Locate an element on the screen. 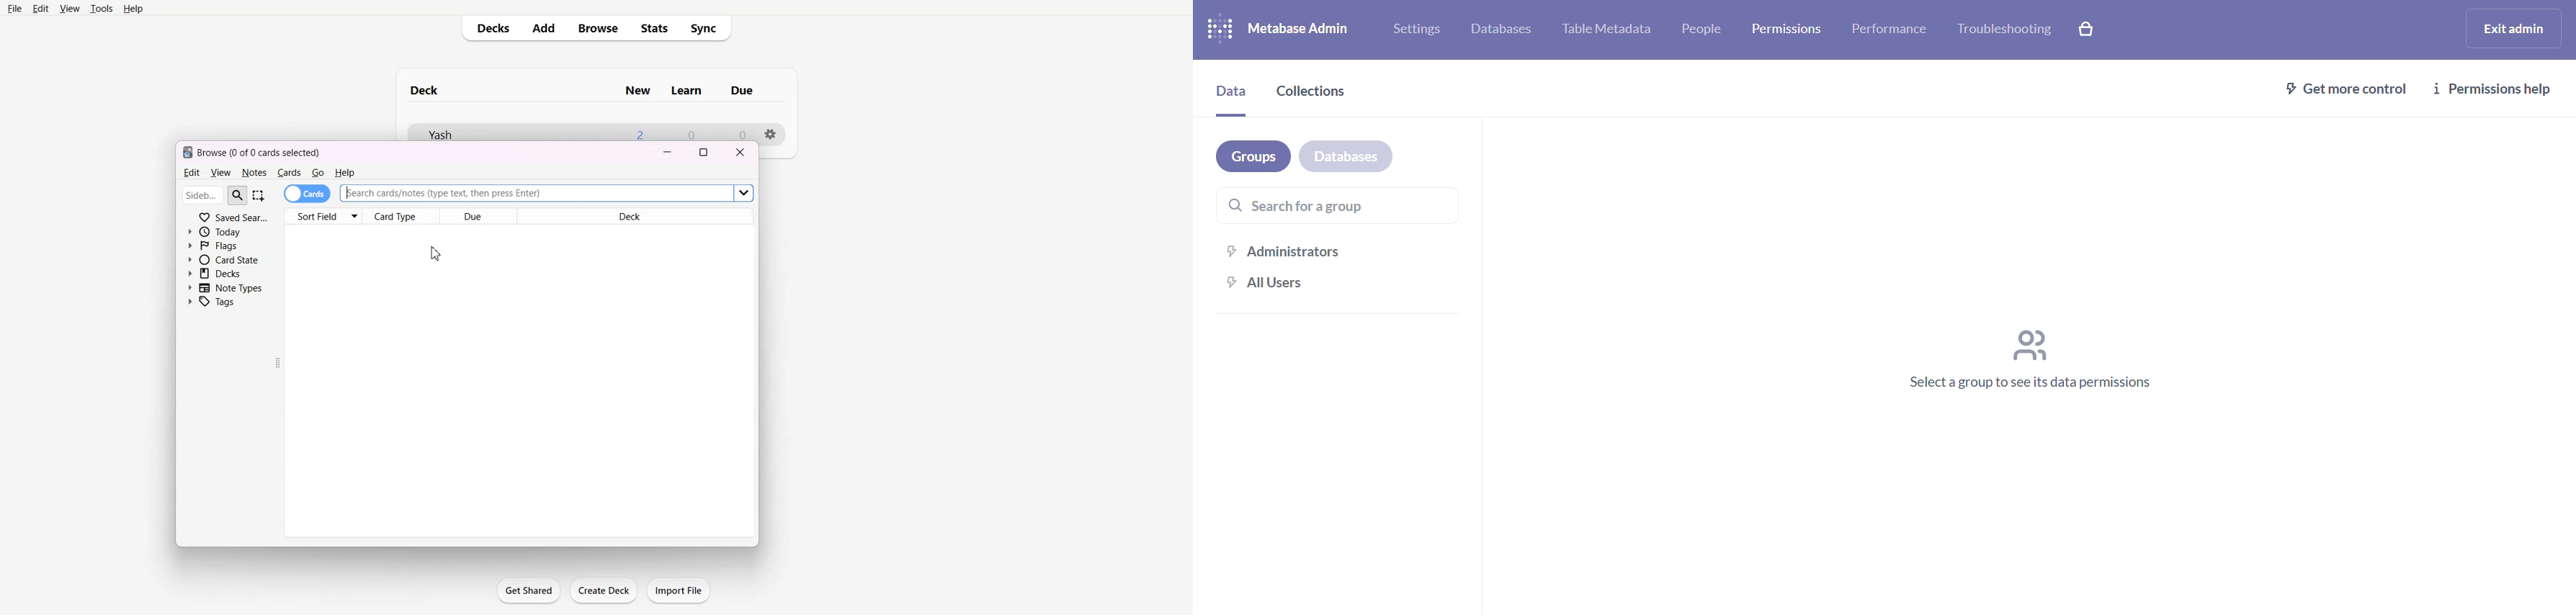  Edit is located at coordinates (191, 173).